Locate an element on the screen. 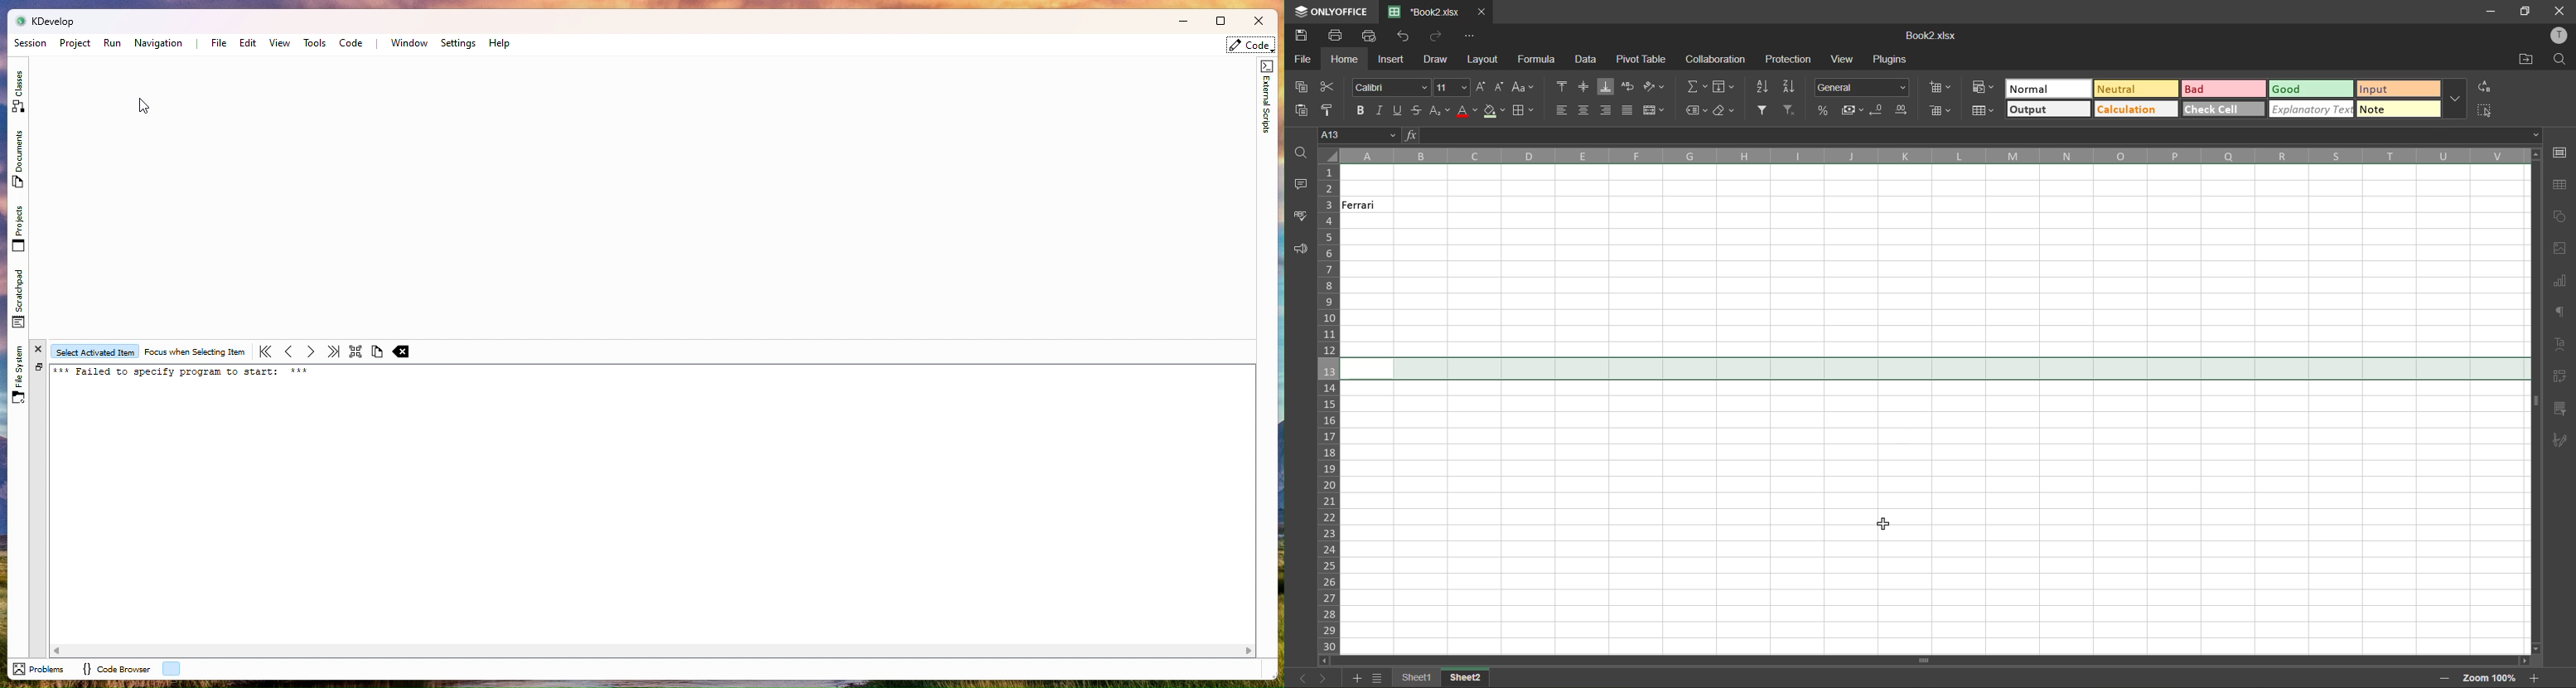 The height and width of the screenshot is (700, 2576). pivot table is located at coordinates (2561, 376).